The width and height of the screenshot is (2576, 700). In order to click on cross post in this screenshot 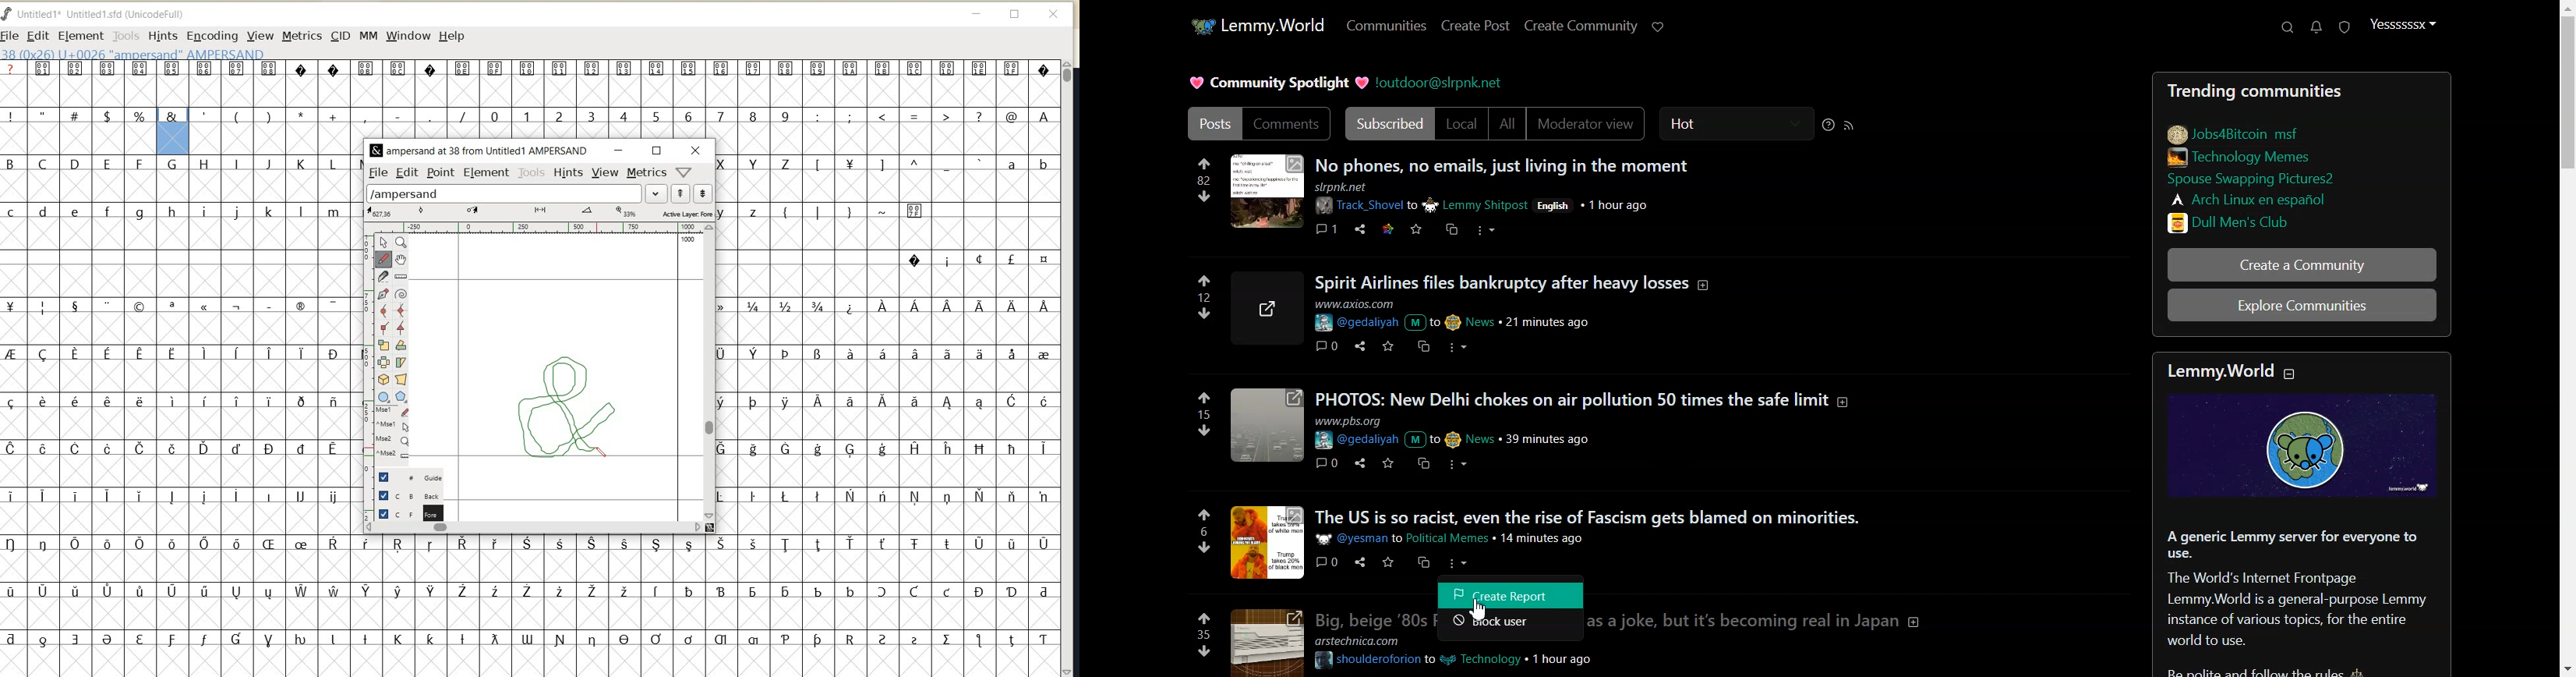, I will do `click(1422, 346)`.